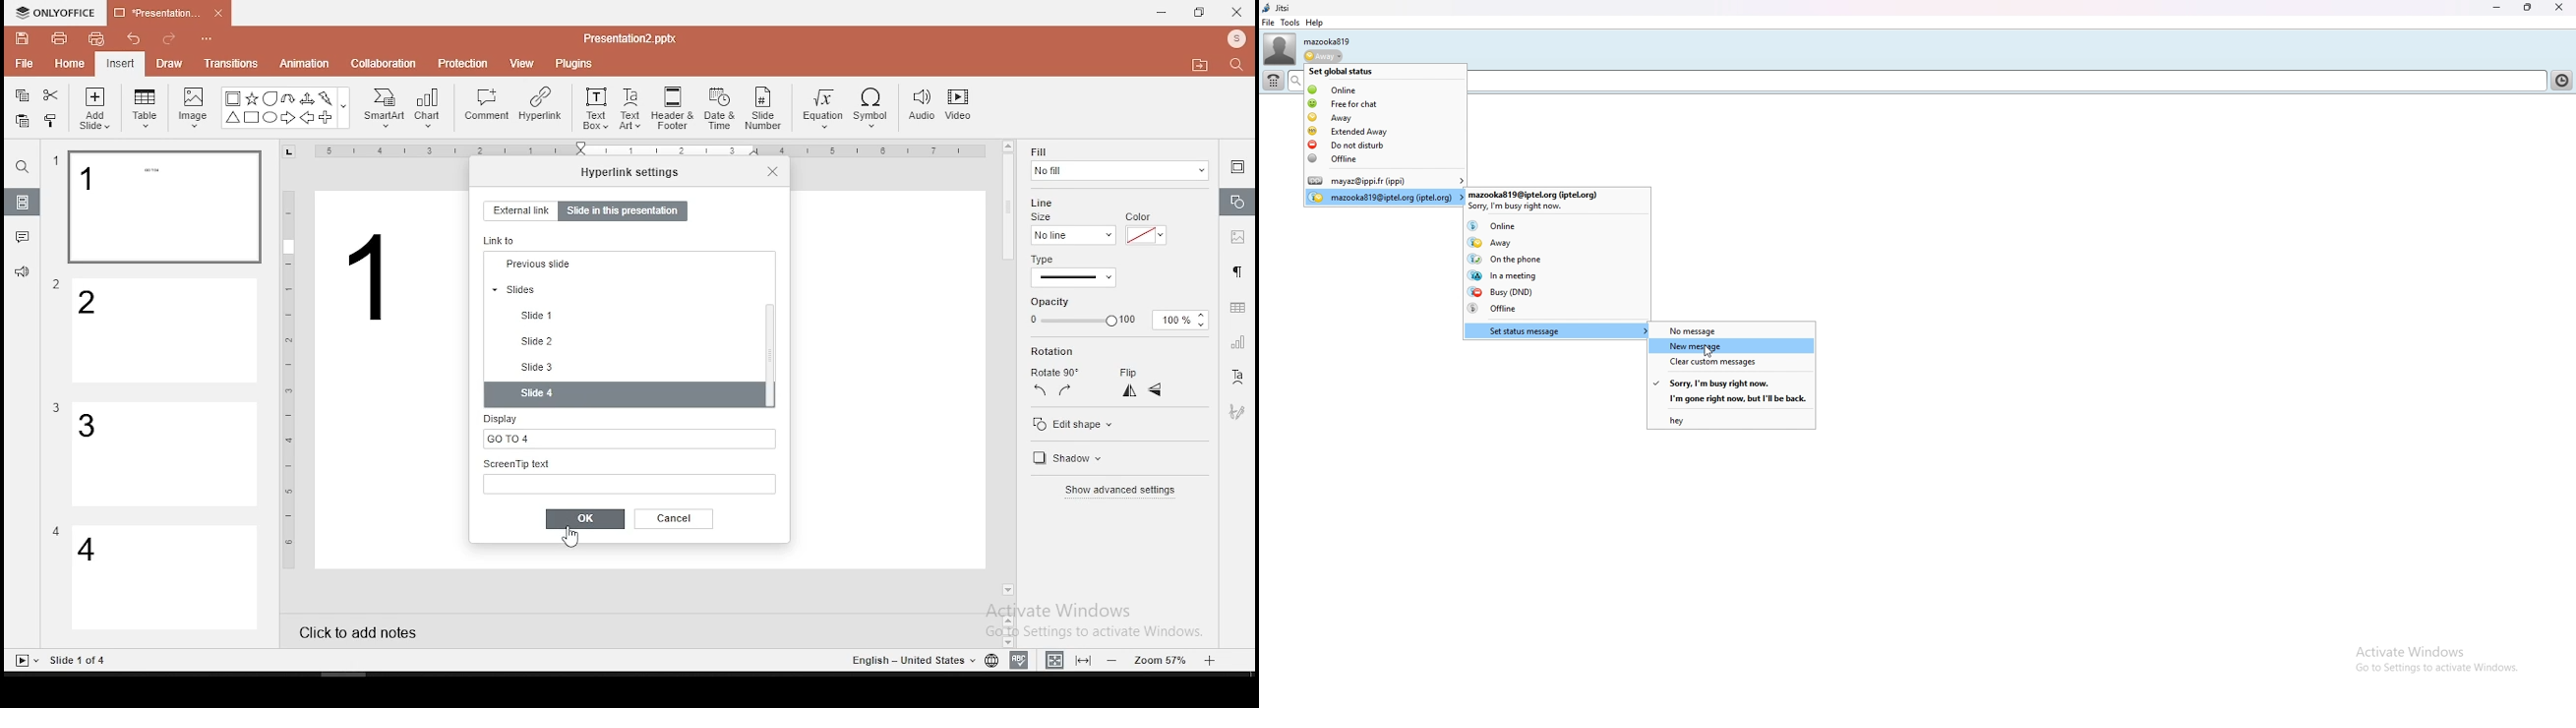  I want to click on plugins, so click(575, 60).